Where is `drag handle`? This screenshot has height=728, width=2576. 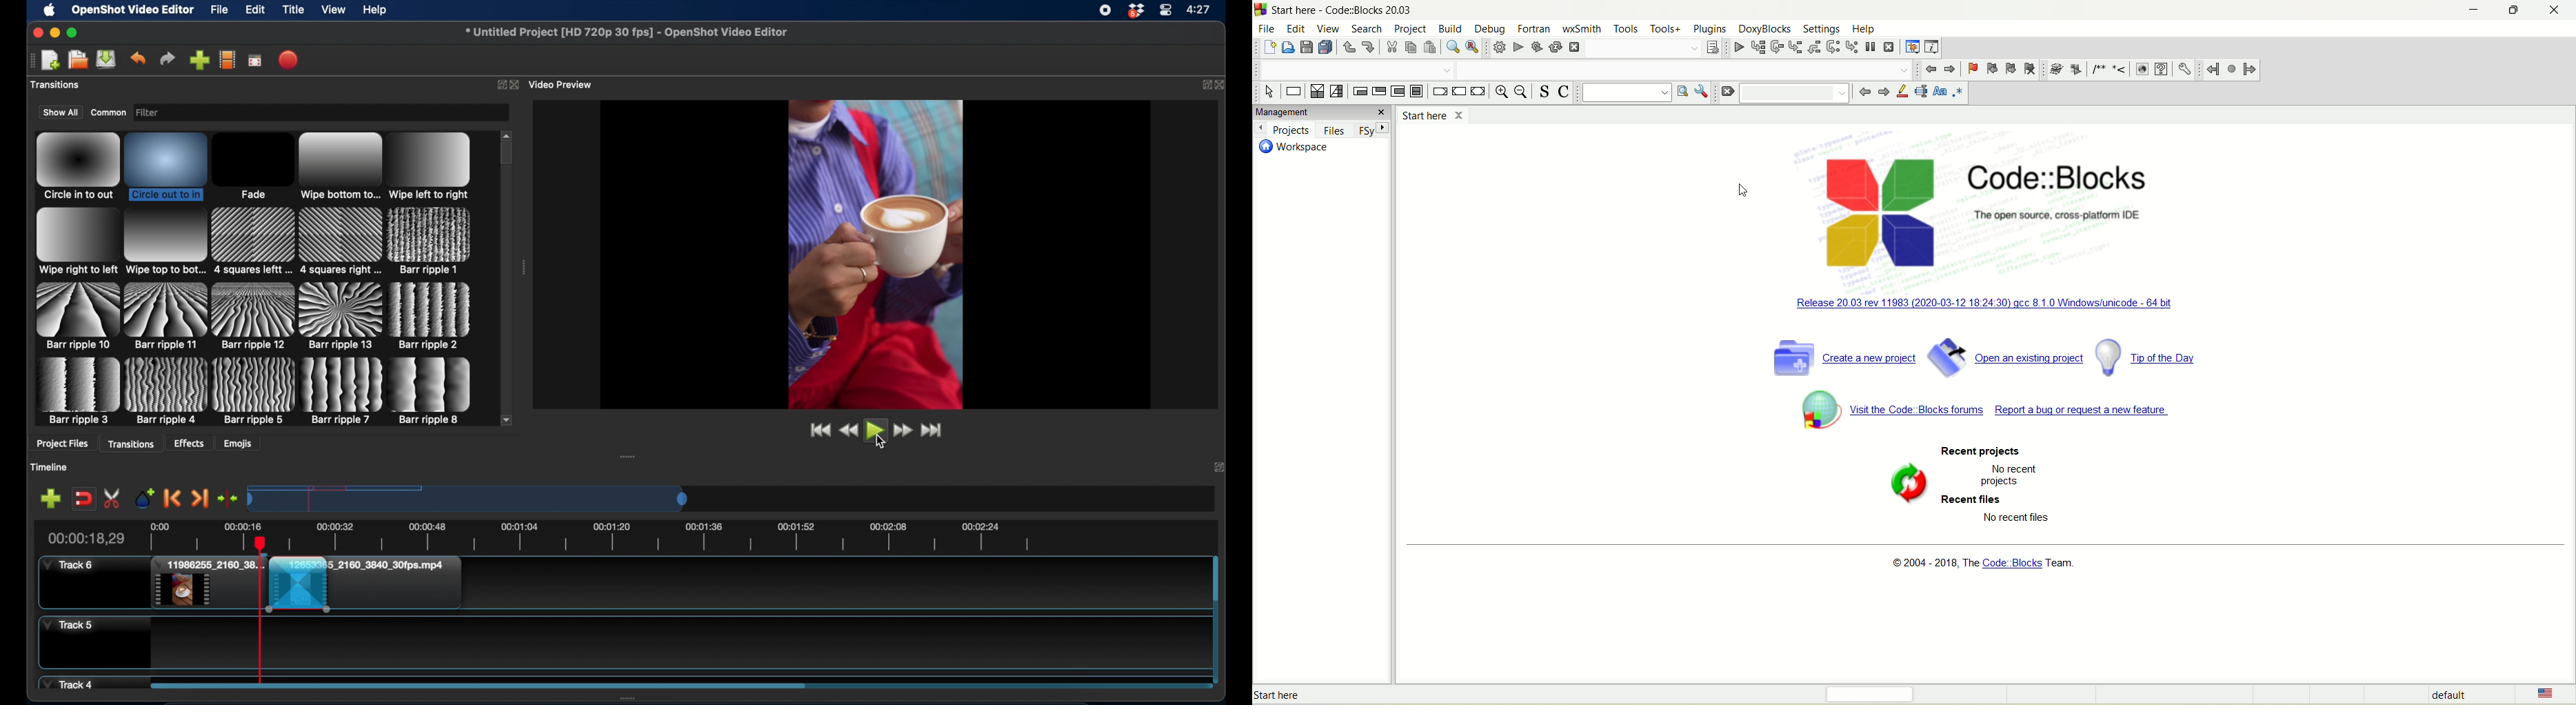 drag handle is located at coordinates (629, 456).